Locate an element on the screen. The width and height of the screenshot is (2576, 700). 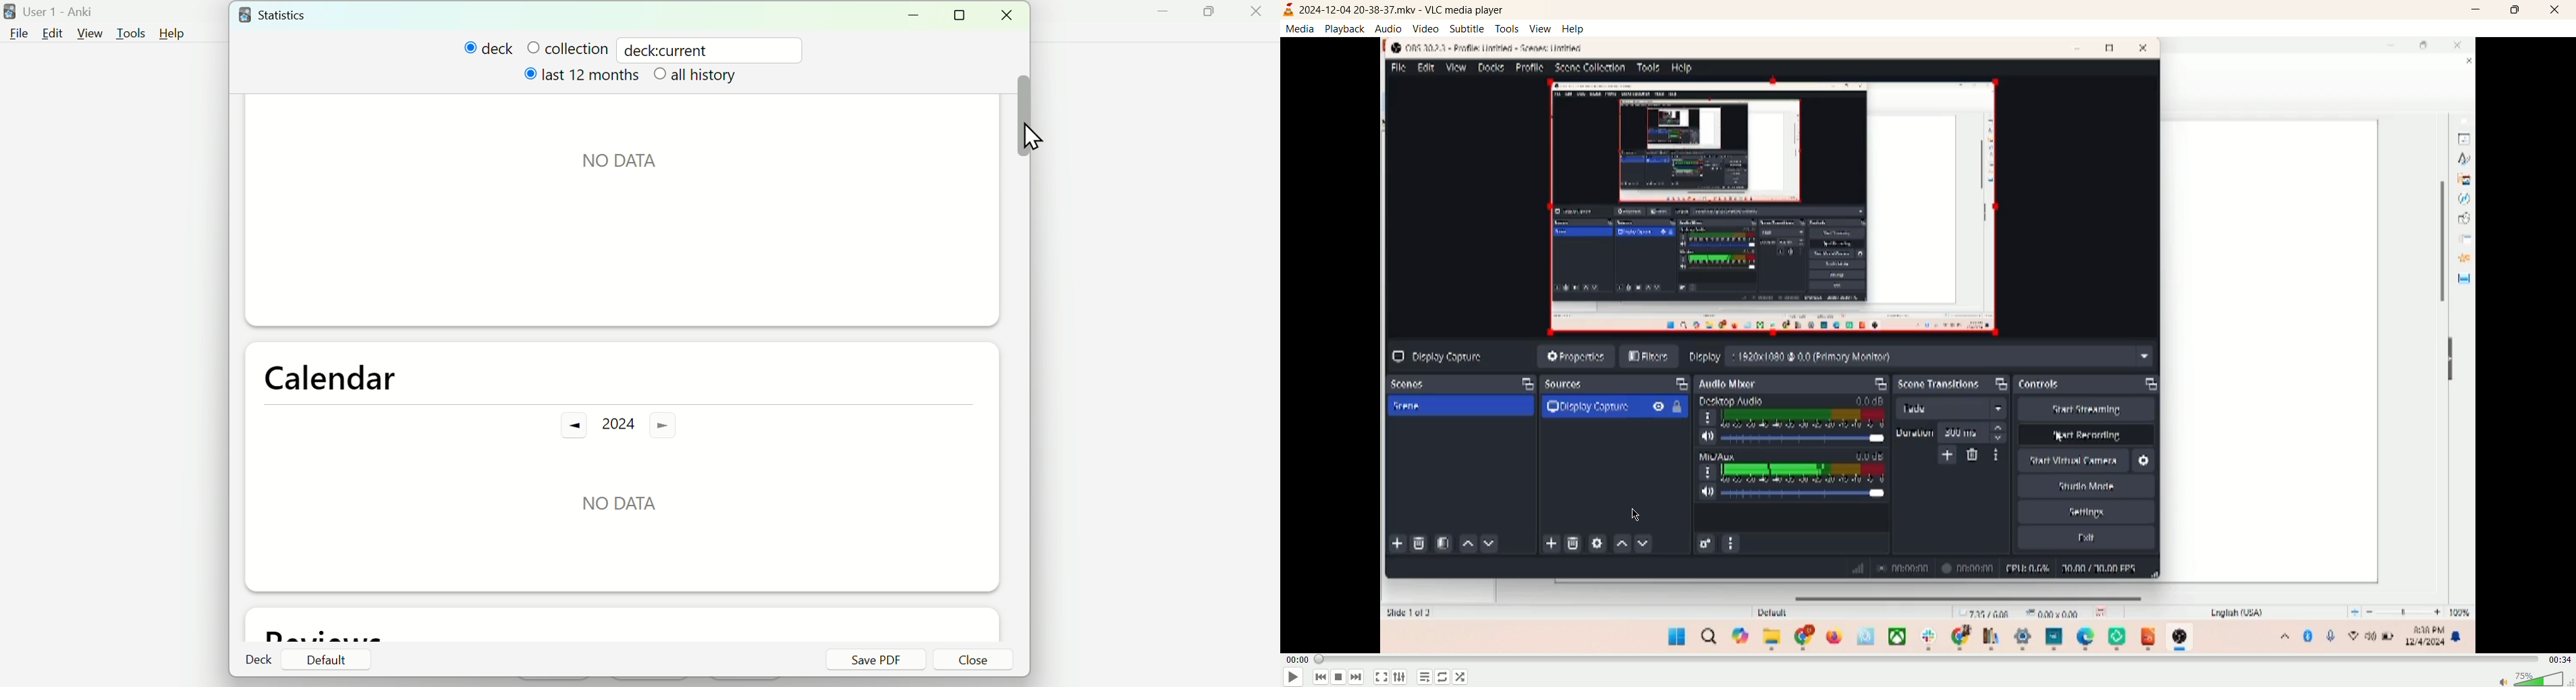
Mininize is located at coordinates (918, 15).